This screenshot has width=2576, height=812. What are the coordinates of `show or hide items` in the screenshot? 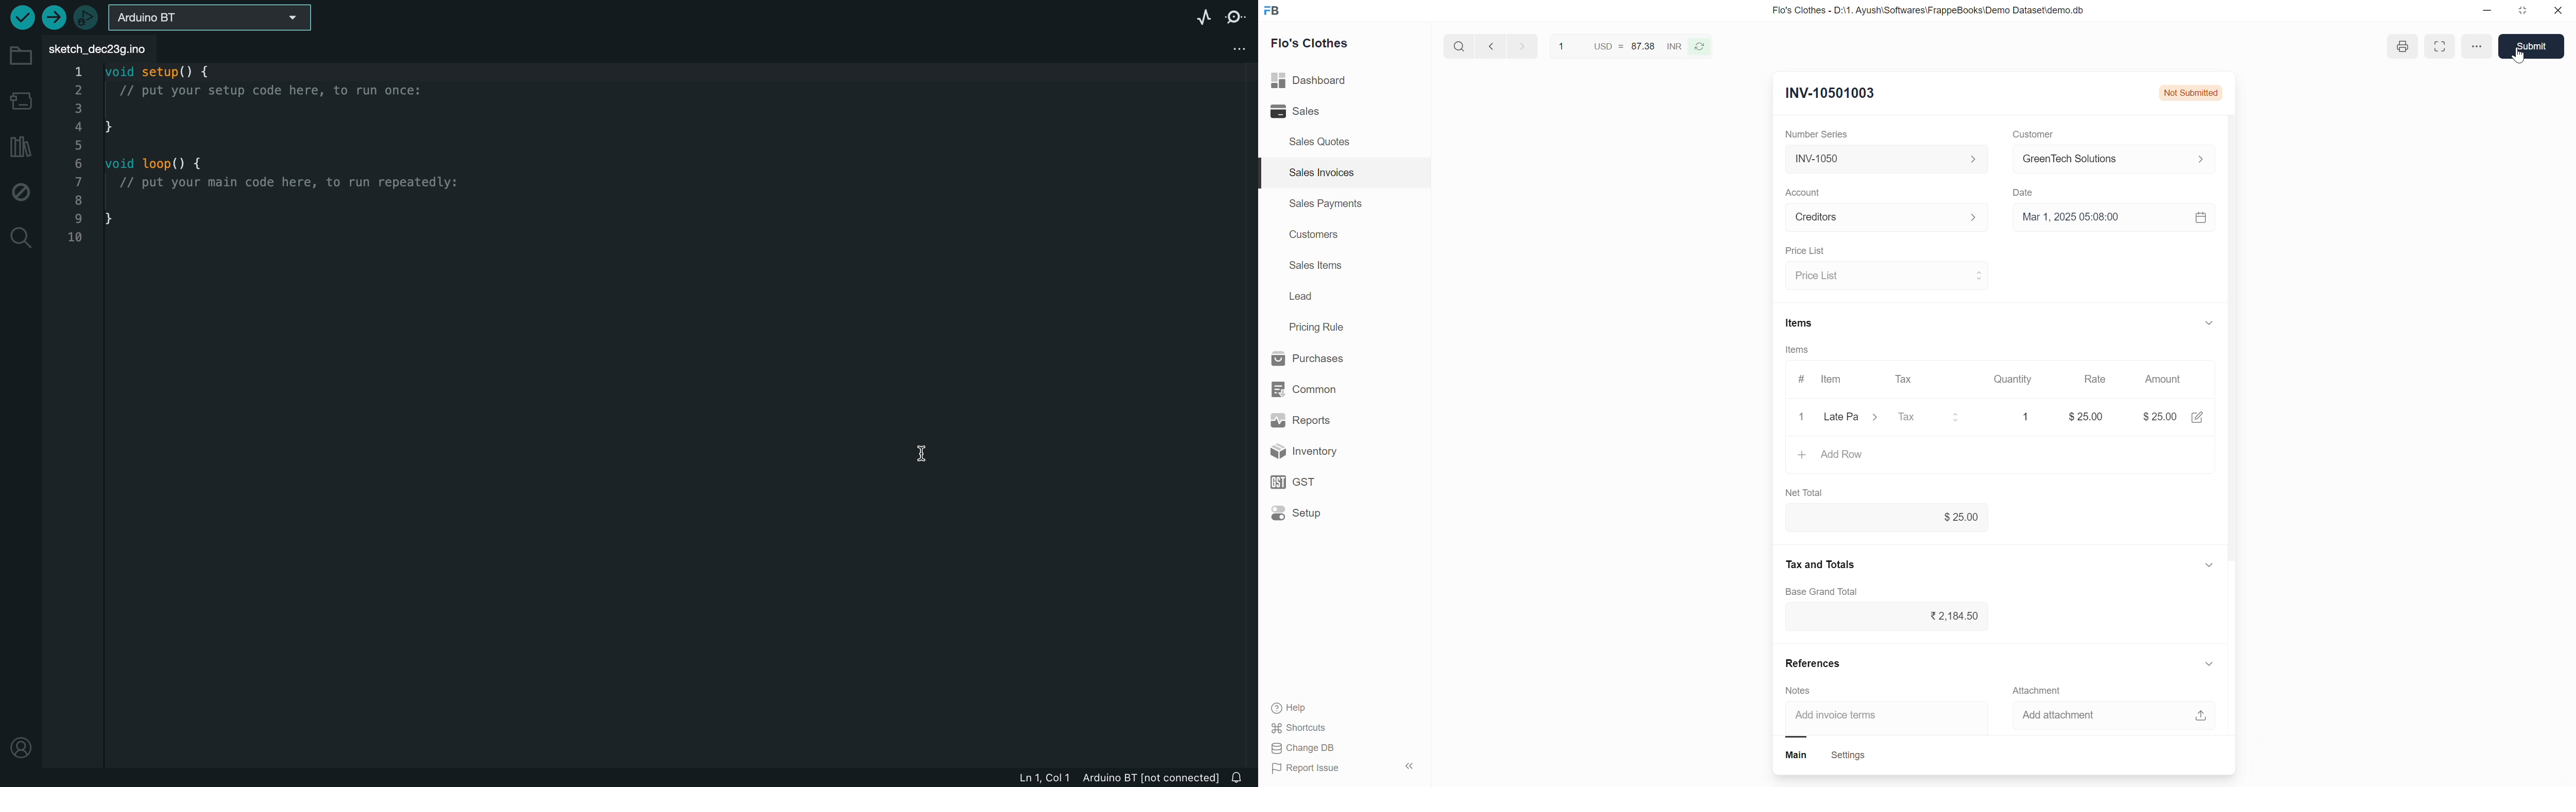 It's located at (2209, 320).